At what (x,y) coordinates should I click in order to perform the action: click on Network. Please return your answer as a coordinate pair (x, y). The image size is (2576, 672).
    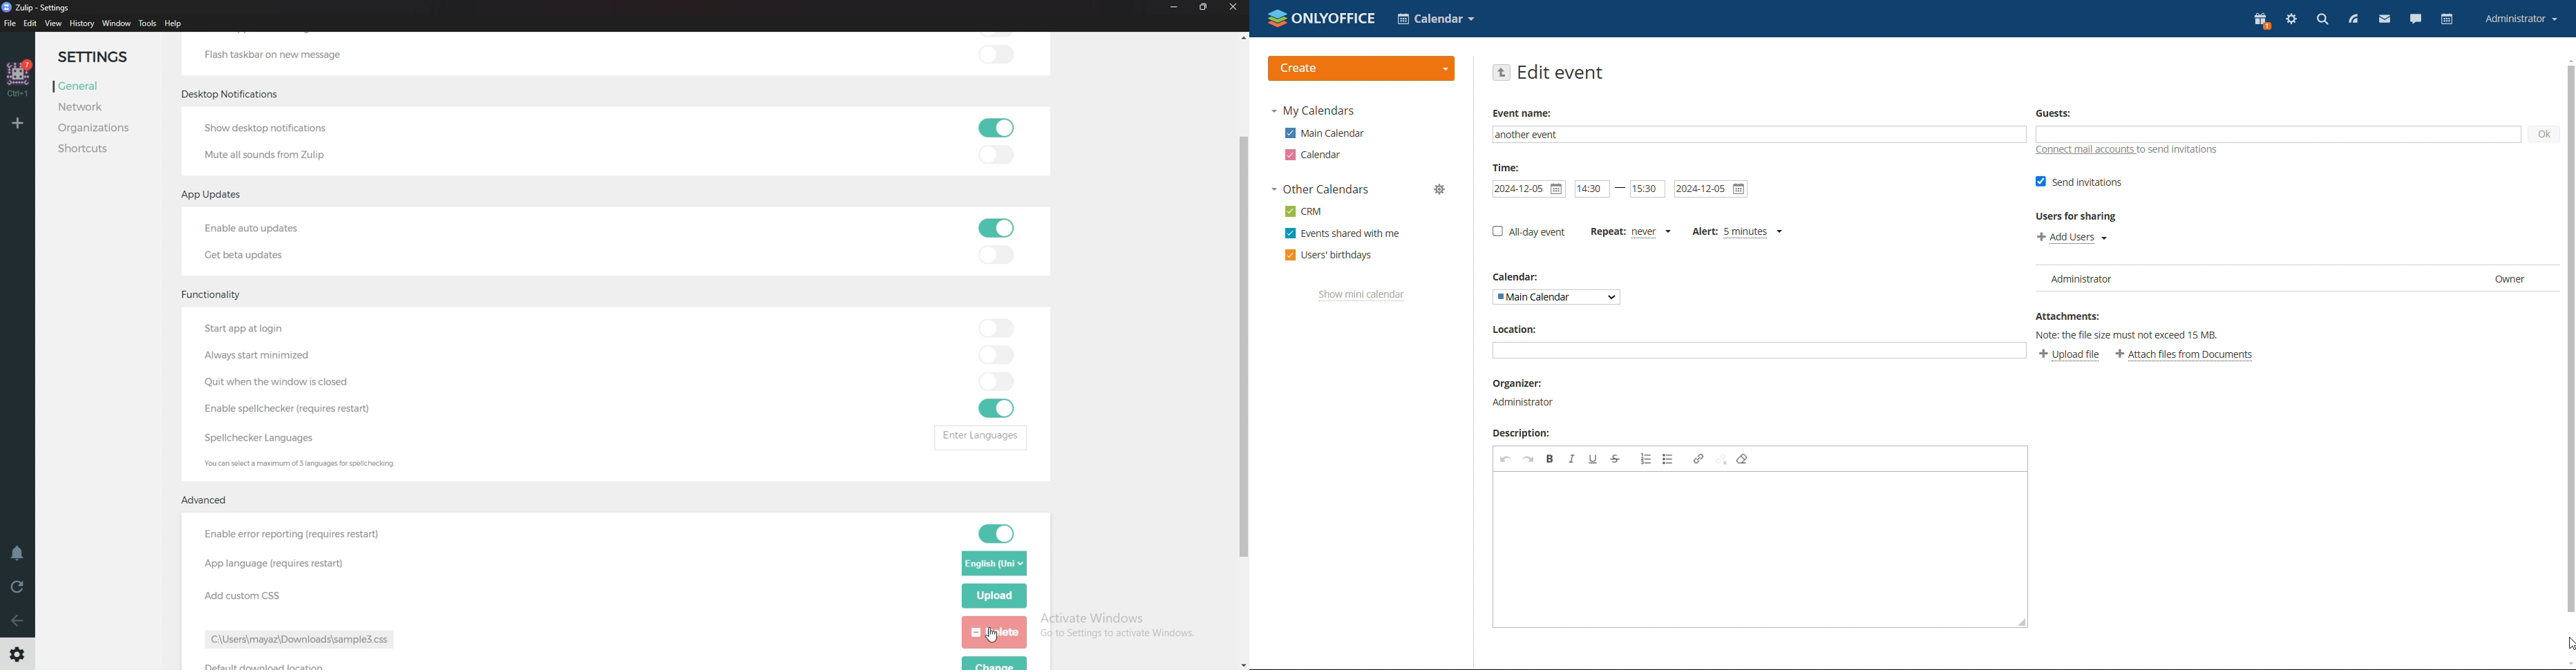
    Looking at the image, I should click on (97, 107).